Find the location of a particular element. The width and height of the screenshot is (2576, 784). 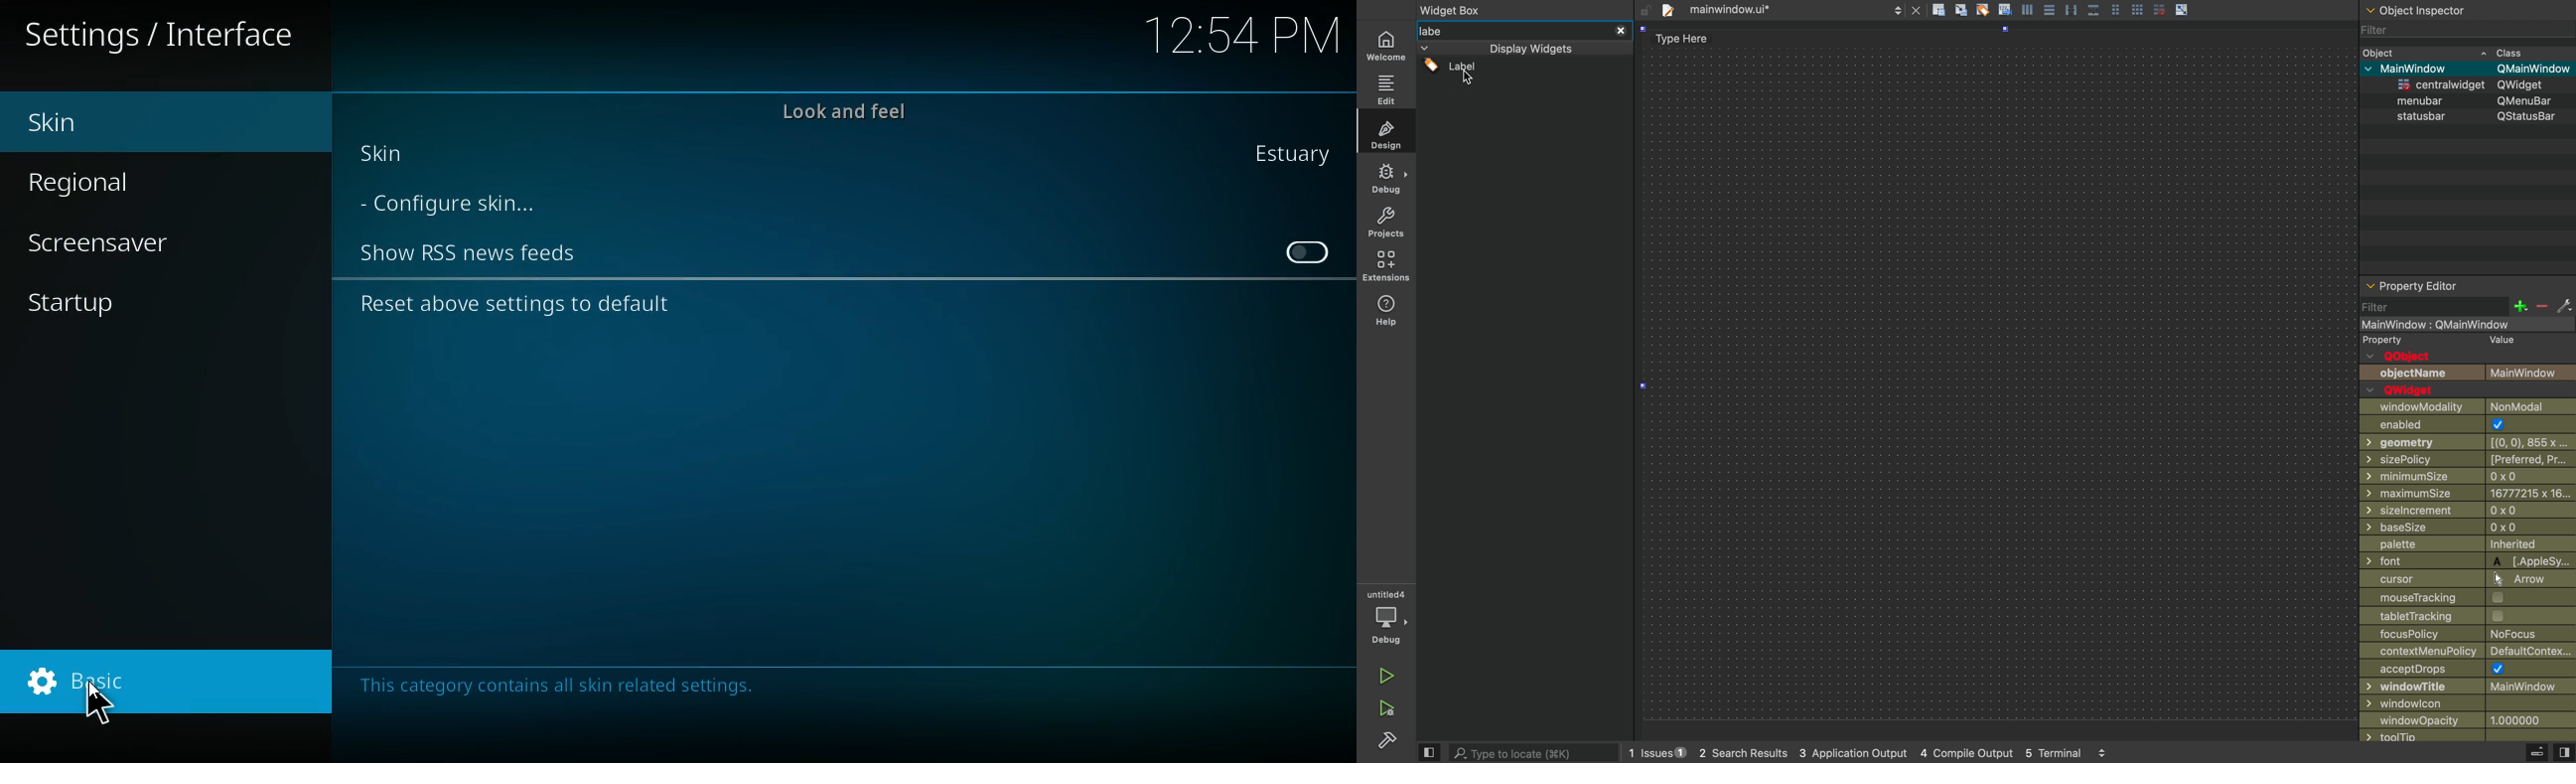

message is located at coordinates (569, 682).